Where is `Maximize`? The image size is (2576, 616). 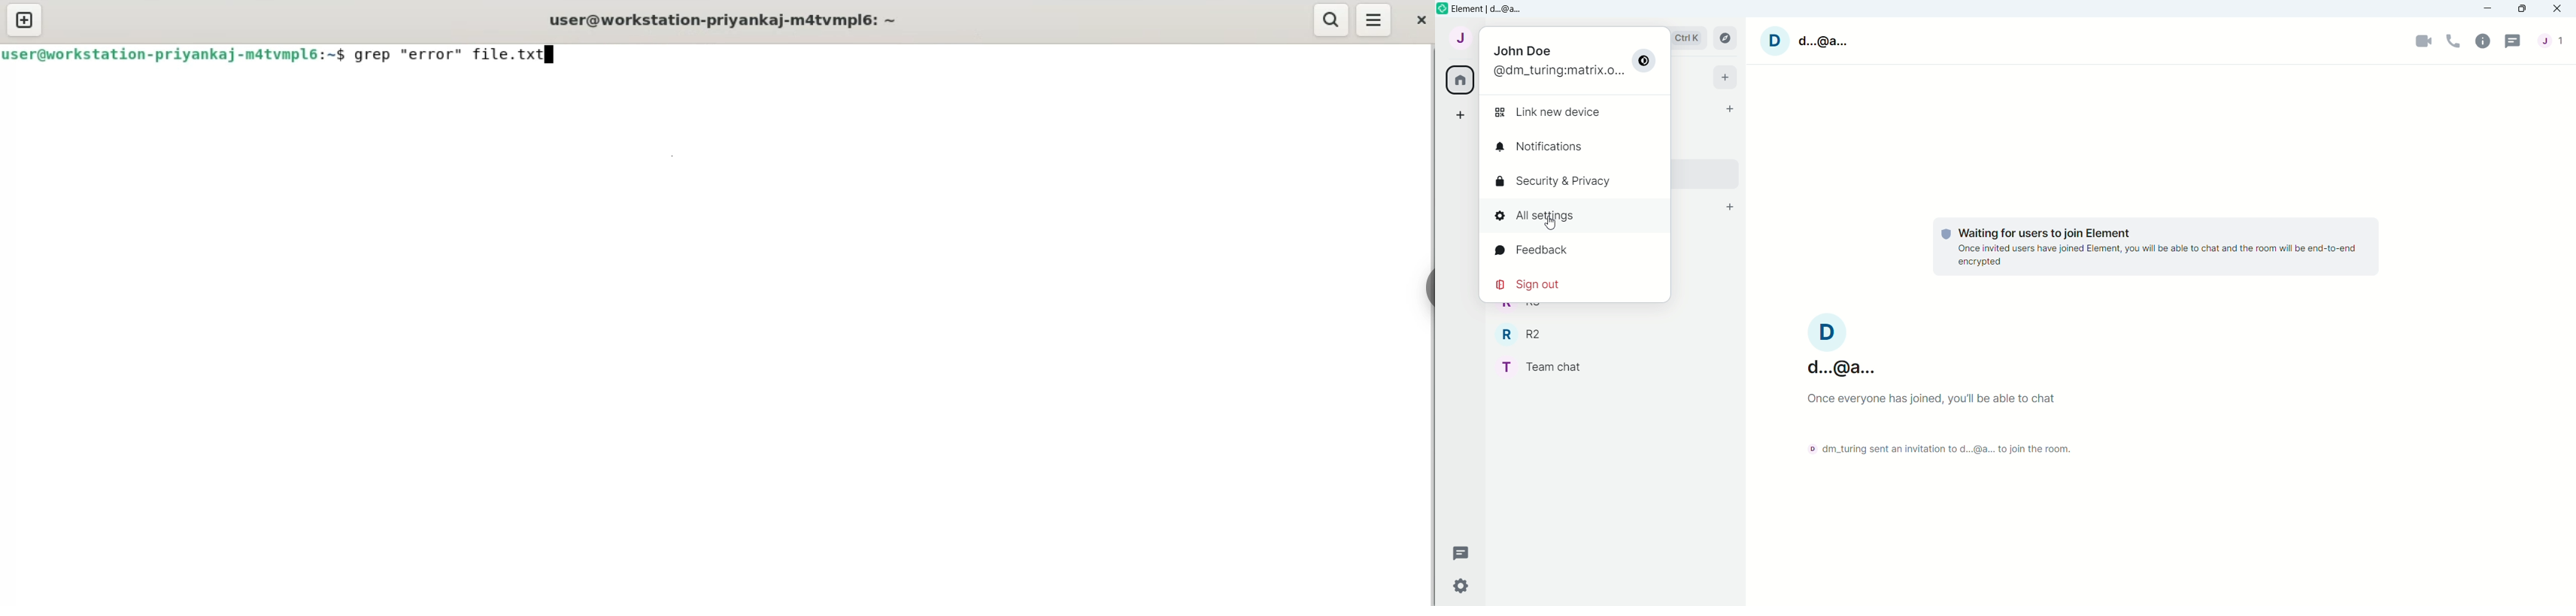
Maximize is located at coordinates (2521, 10).